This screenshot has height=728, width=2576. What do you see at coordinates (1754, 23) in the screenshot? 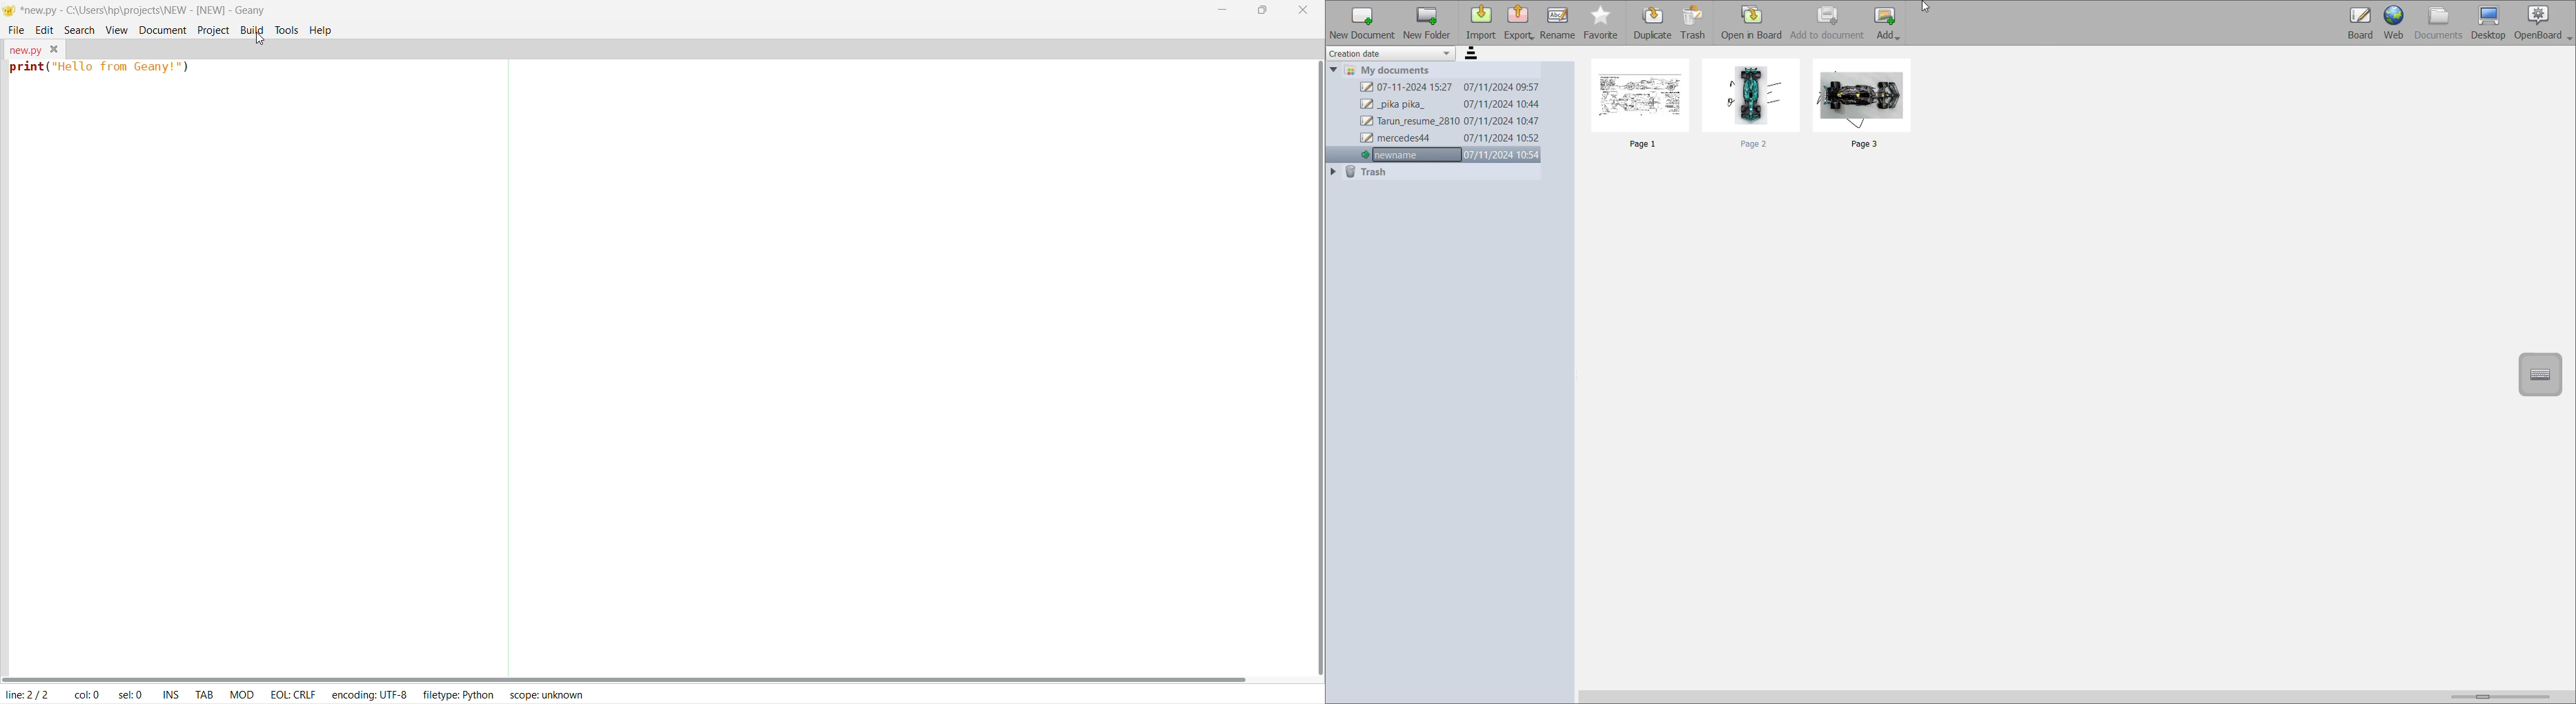
I see `open in board` at bounding box center [1754, 23].